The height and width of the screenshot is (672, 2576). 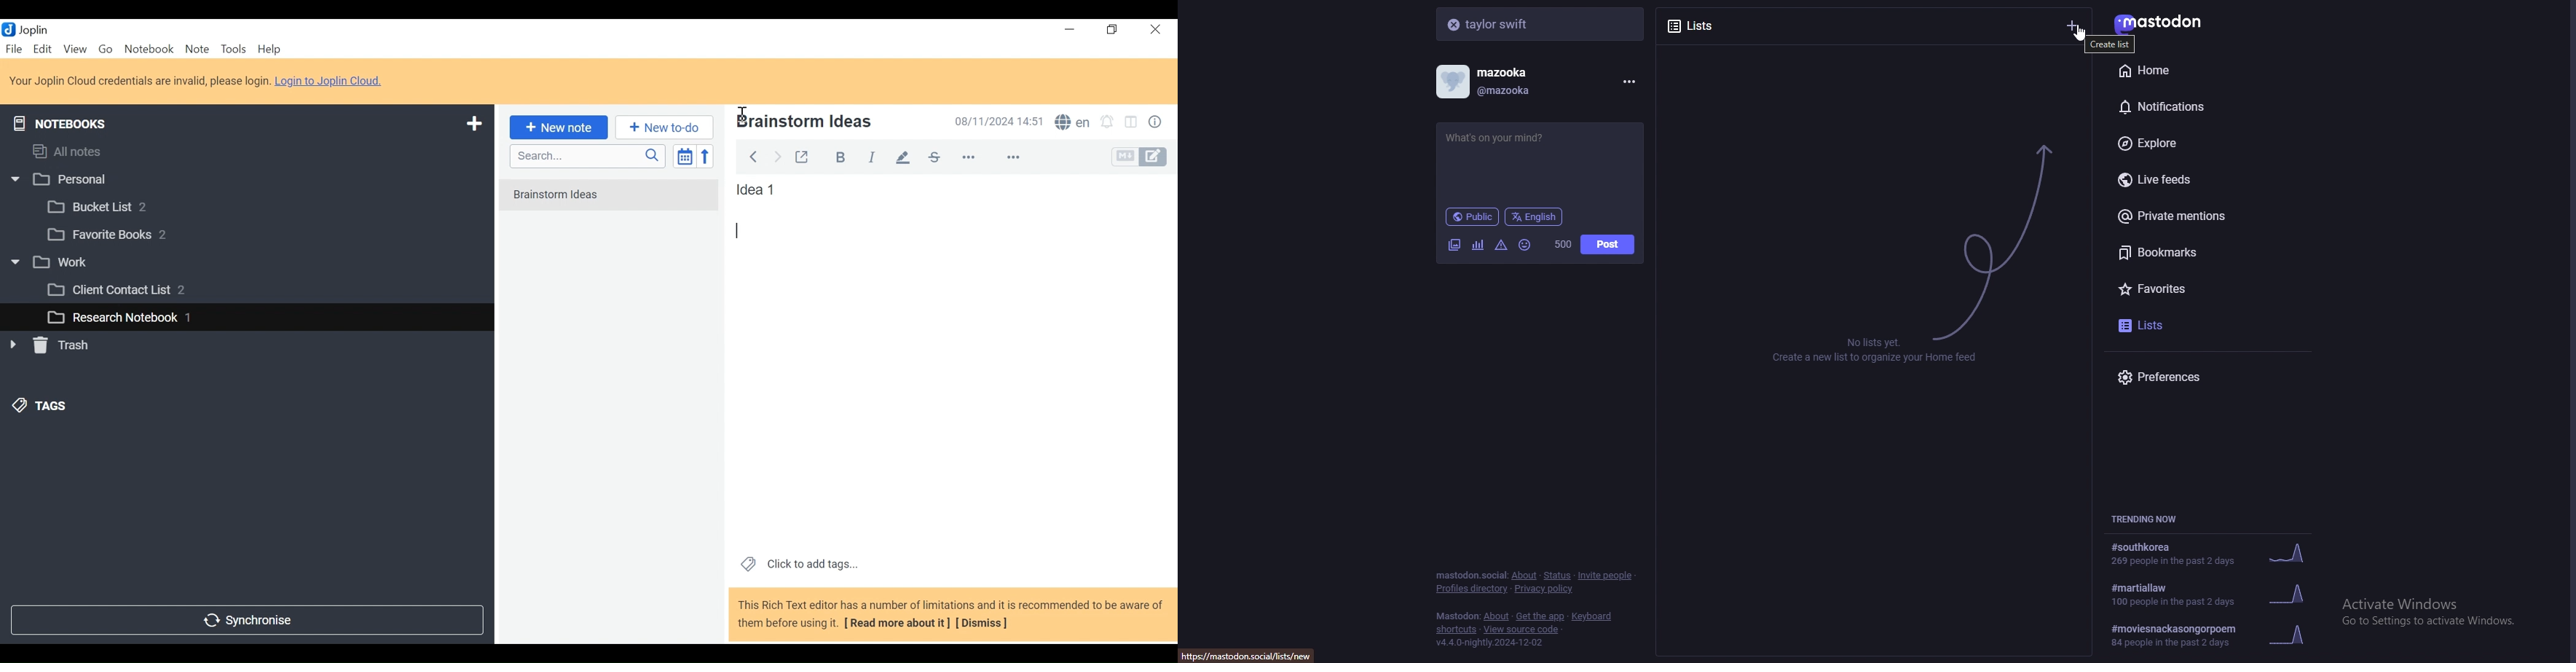 I want to click on trending, so click(x=2210, y=554).